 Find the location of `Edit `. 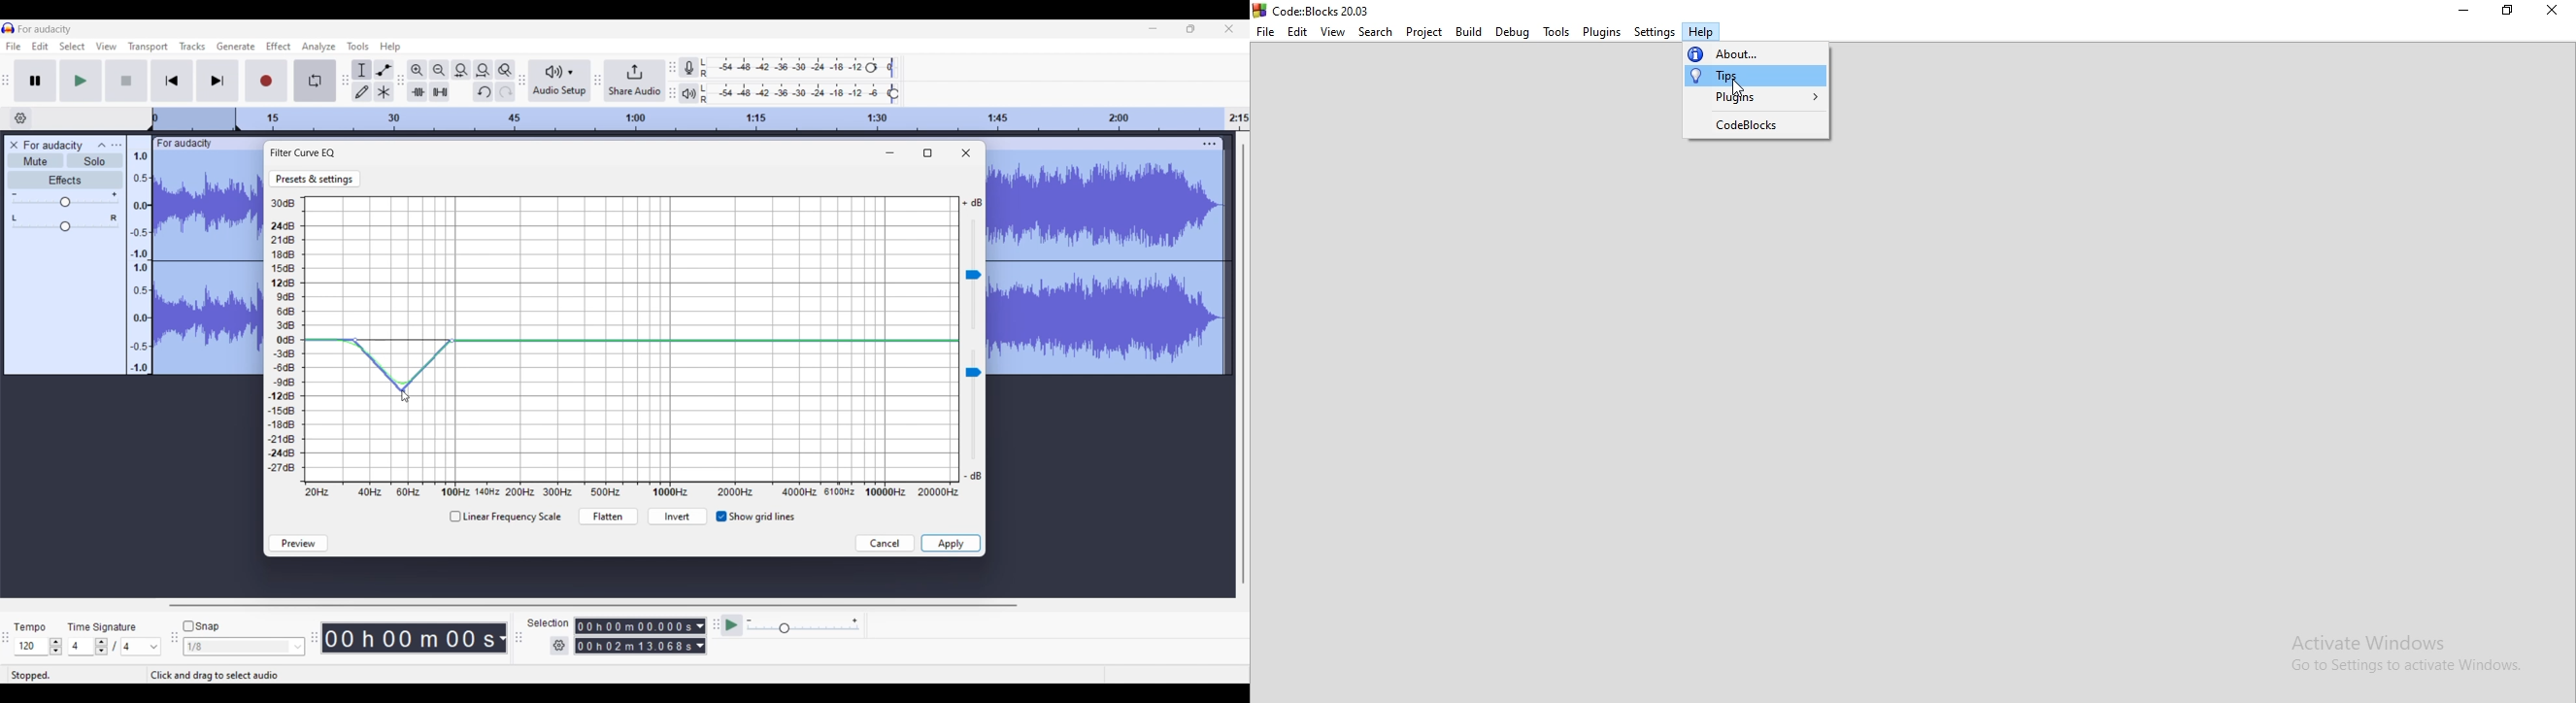

Edit  is located at coordinates (1297, 33).